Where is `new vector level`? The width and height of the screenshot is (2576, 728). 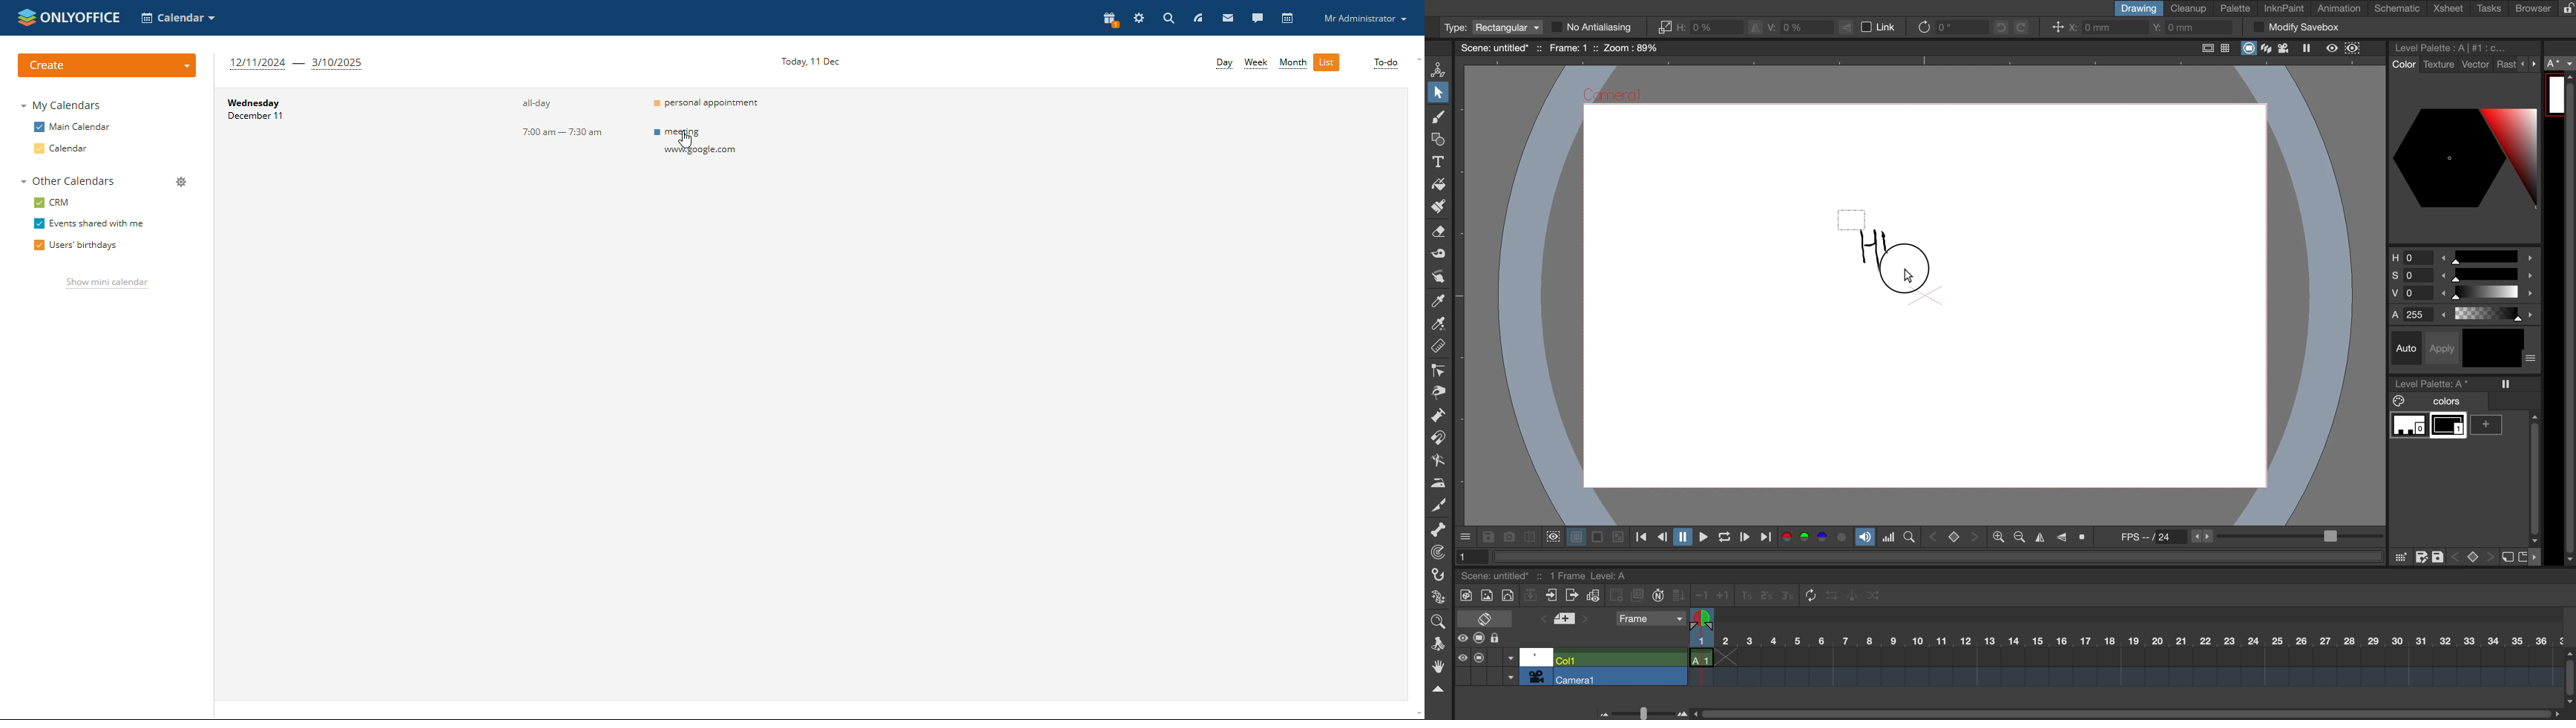
new vector level is located at coordinates (1508, 594).